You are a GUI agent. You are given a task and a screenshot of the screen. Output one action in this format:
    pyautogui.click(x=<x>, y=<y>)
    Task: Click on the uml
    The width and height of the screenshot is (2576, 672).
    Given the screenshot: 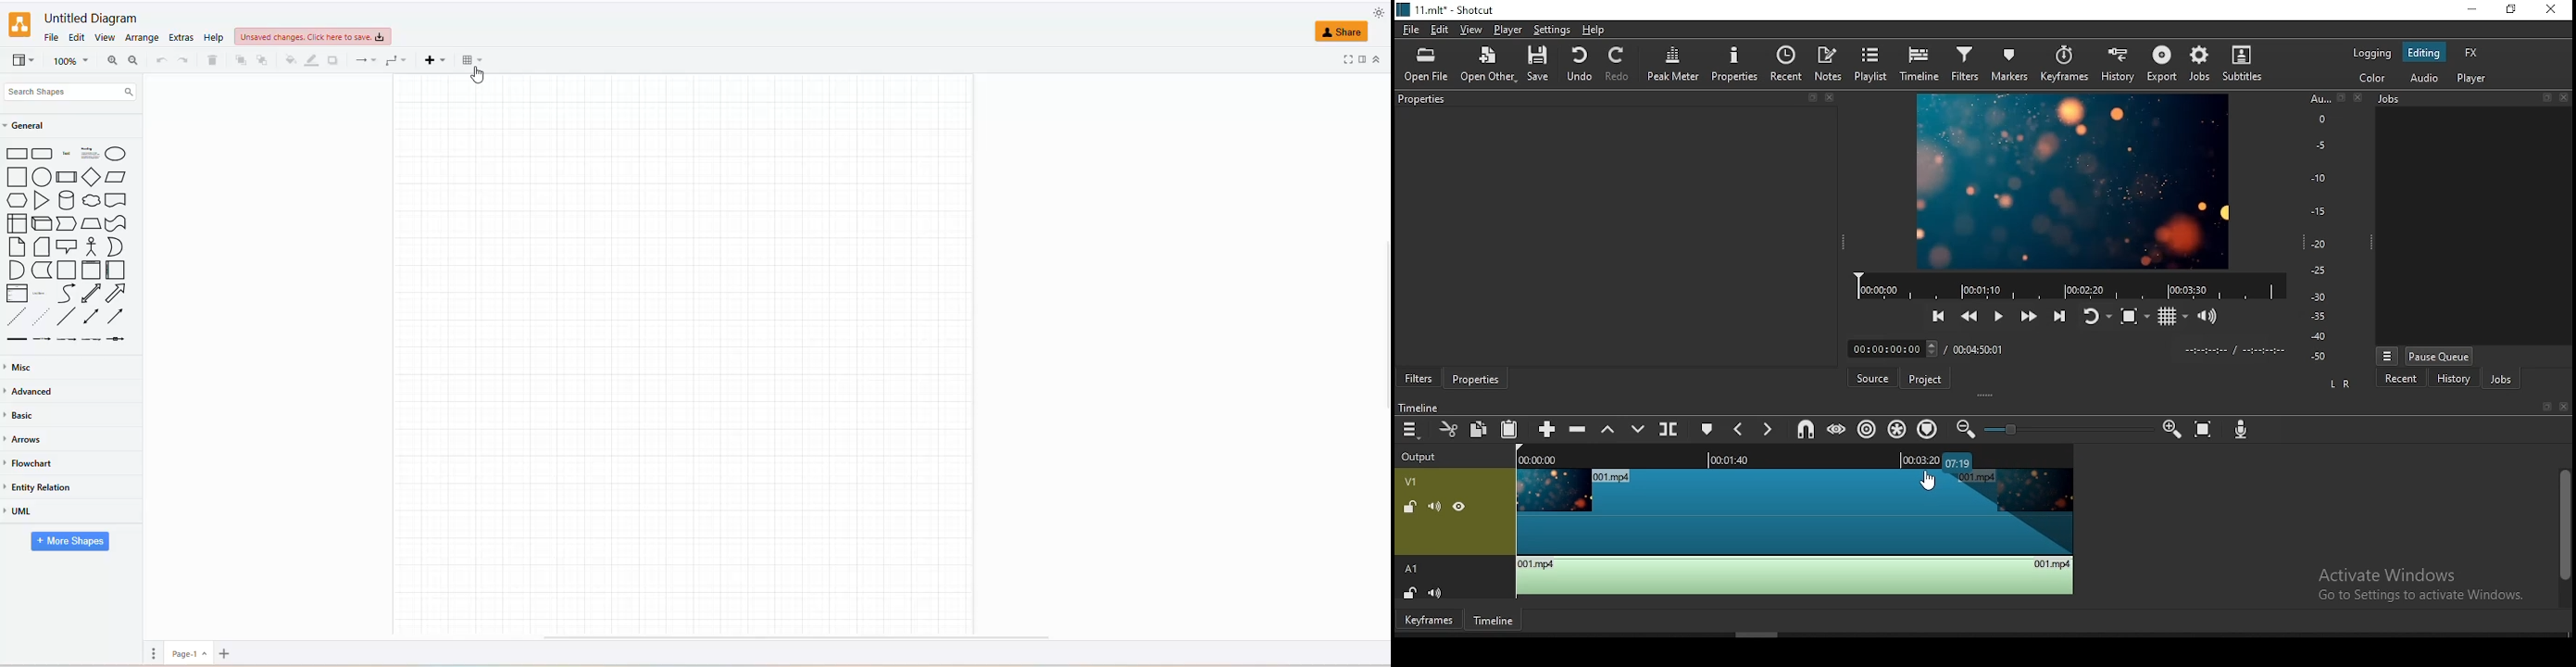 What is the action you would take?
    pyautogui.click(x=23, y=514)
    